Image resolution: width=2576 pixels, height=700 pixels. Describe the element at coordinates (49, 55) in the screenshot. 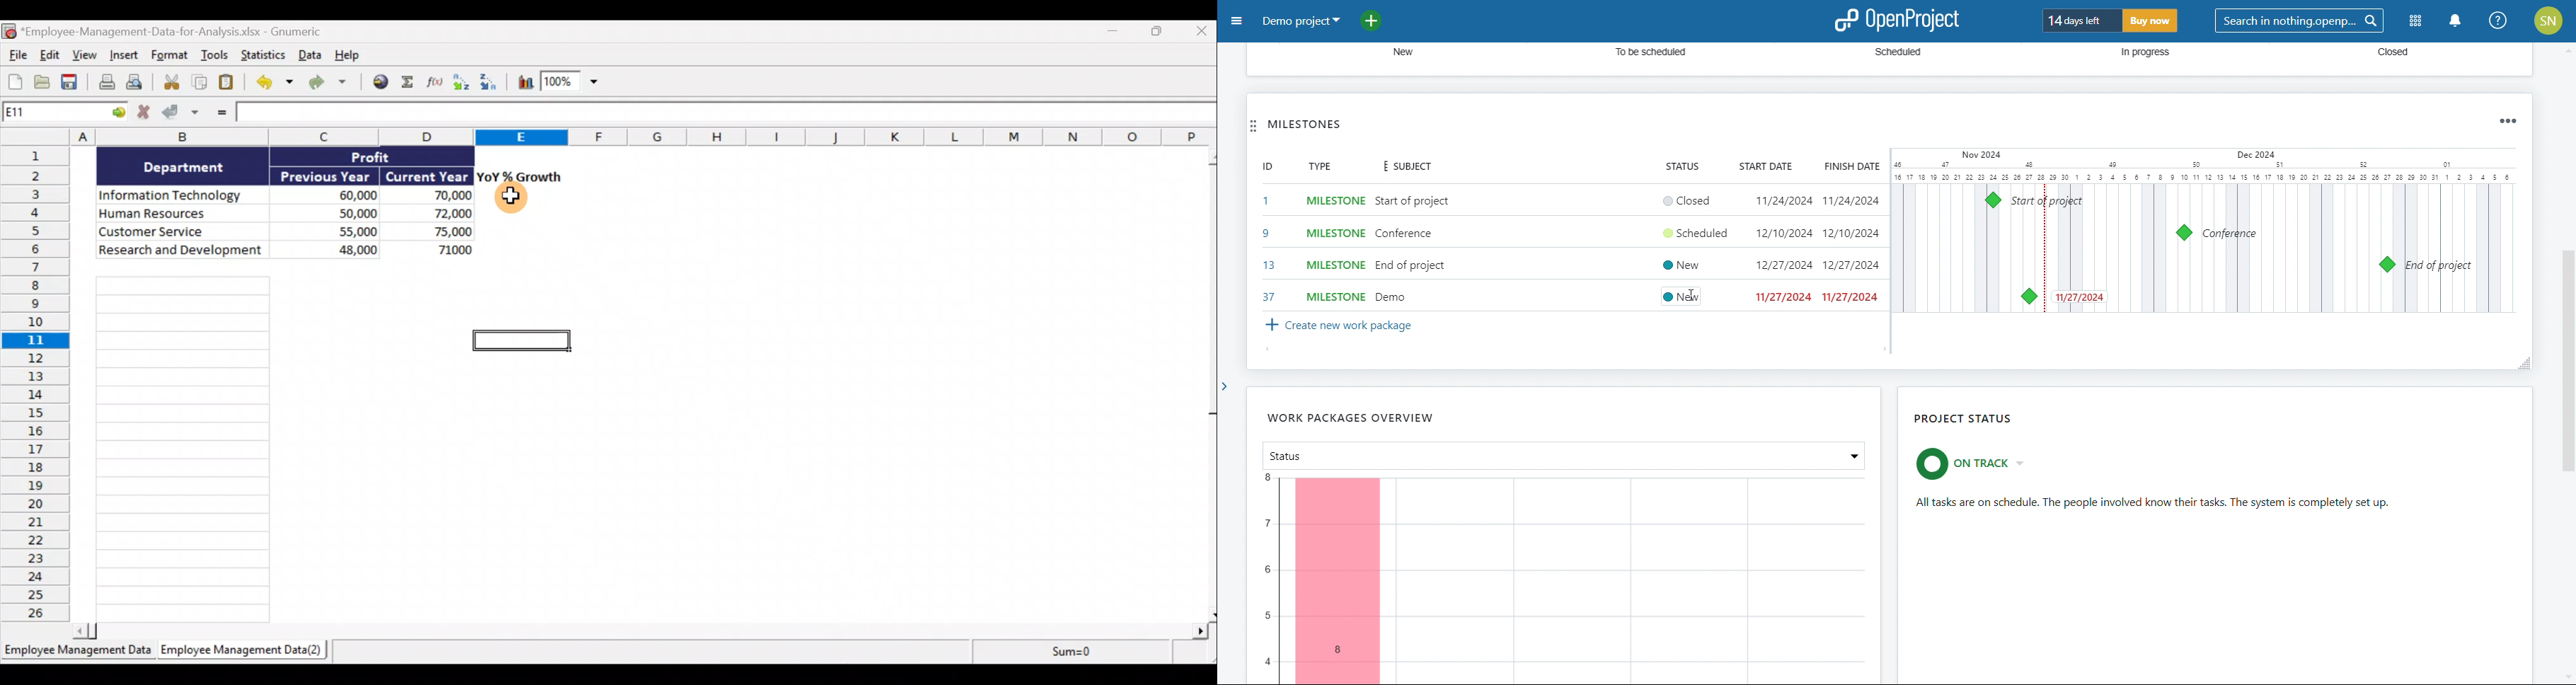

I see `Edit` at that location.